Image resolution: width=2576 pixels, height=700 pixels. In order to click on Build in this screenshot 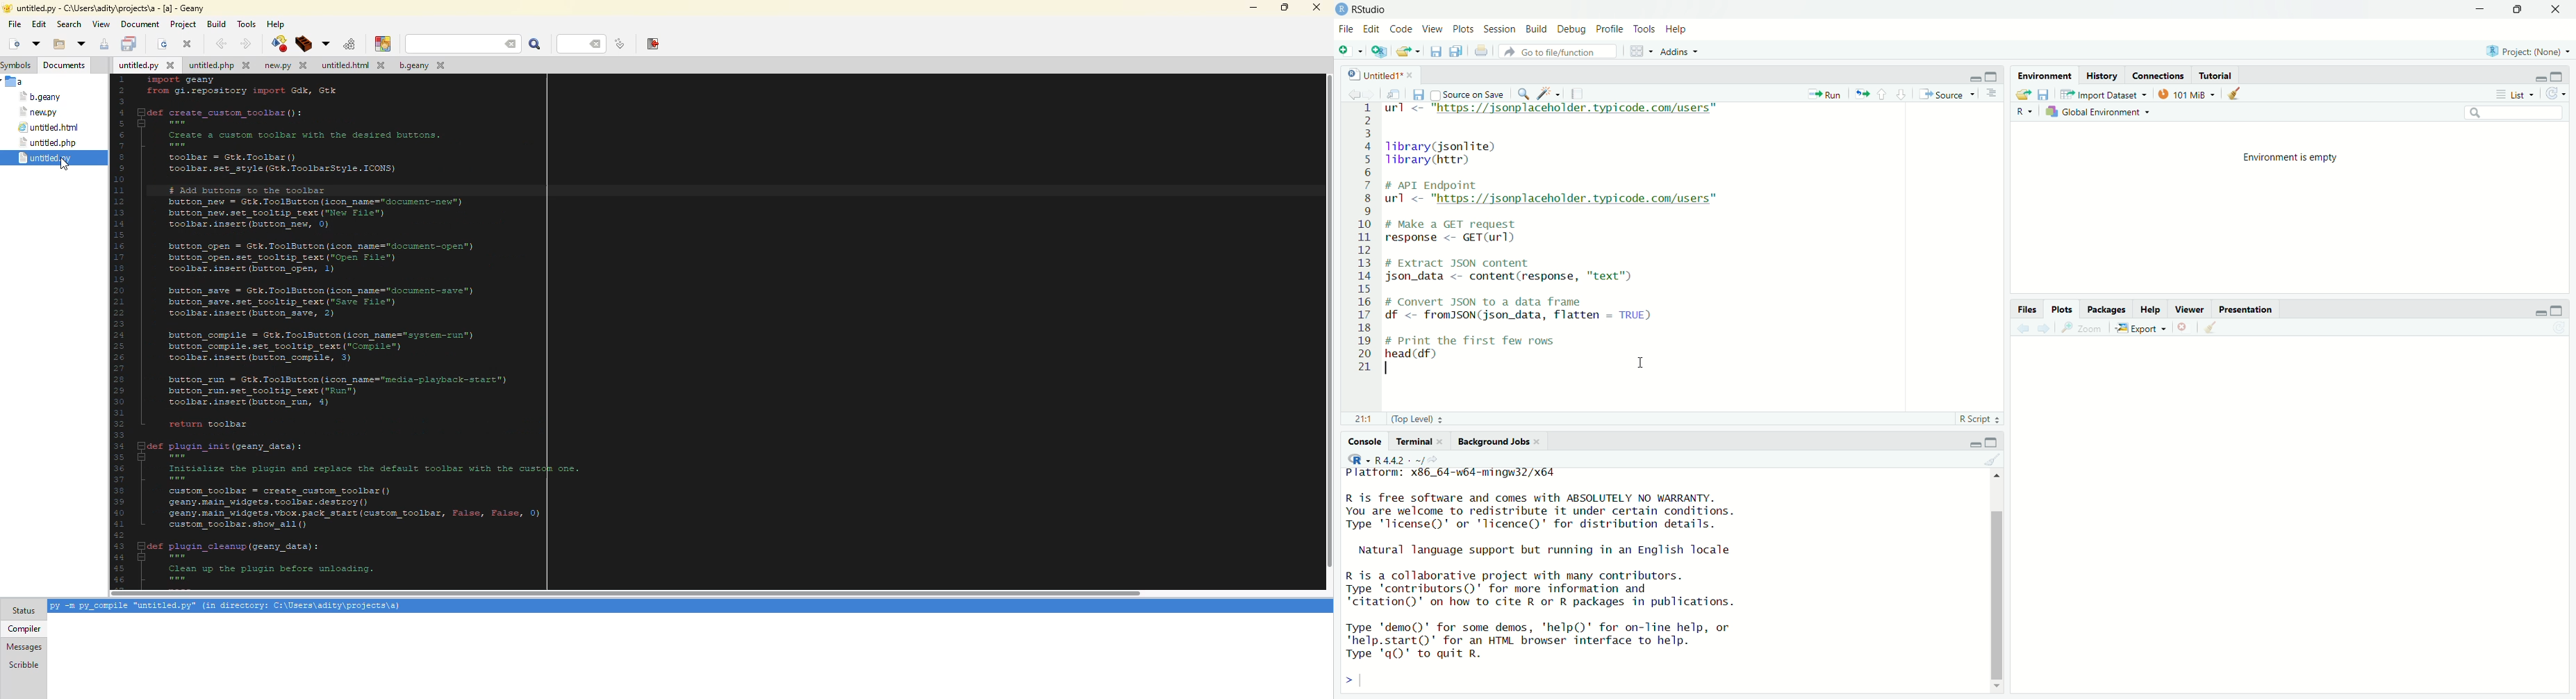, I will do `click(1536, 30)`.